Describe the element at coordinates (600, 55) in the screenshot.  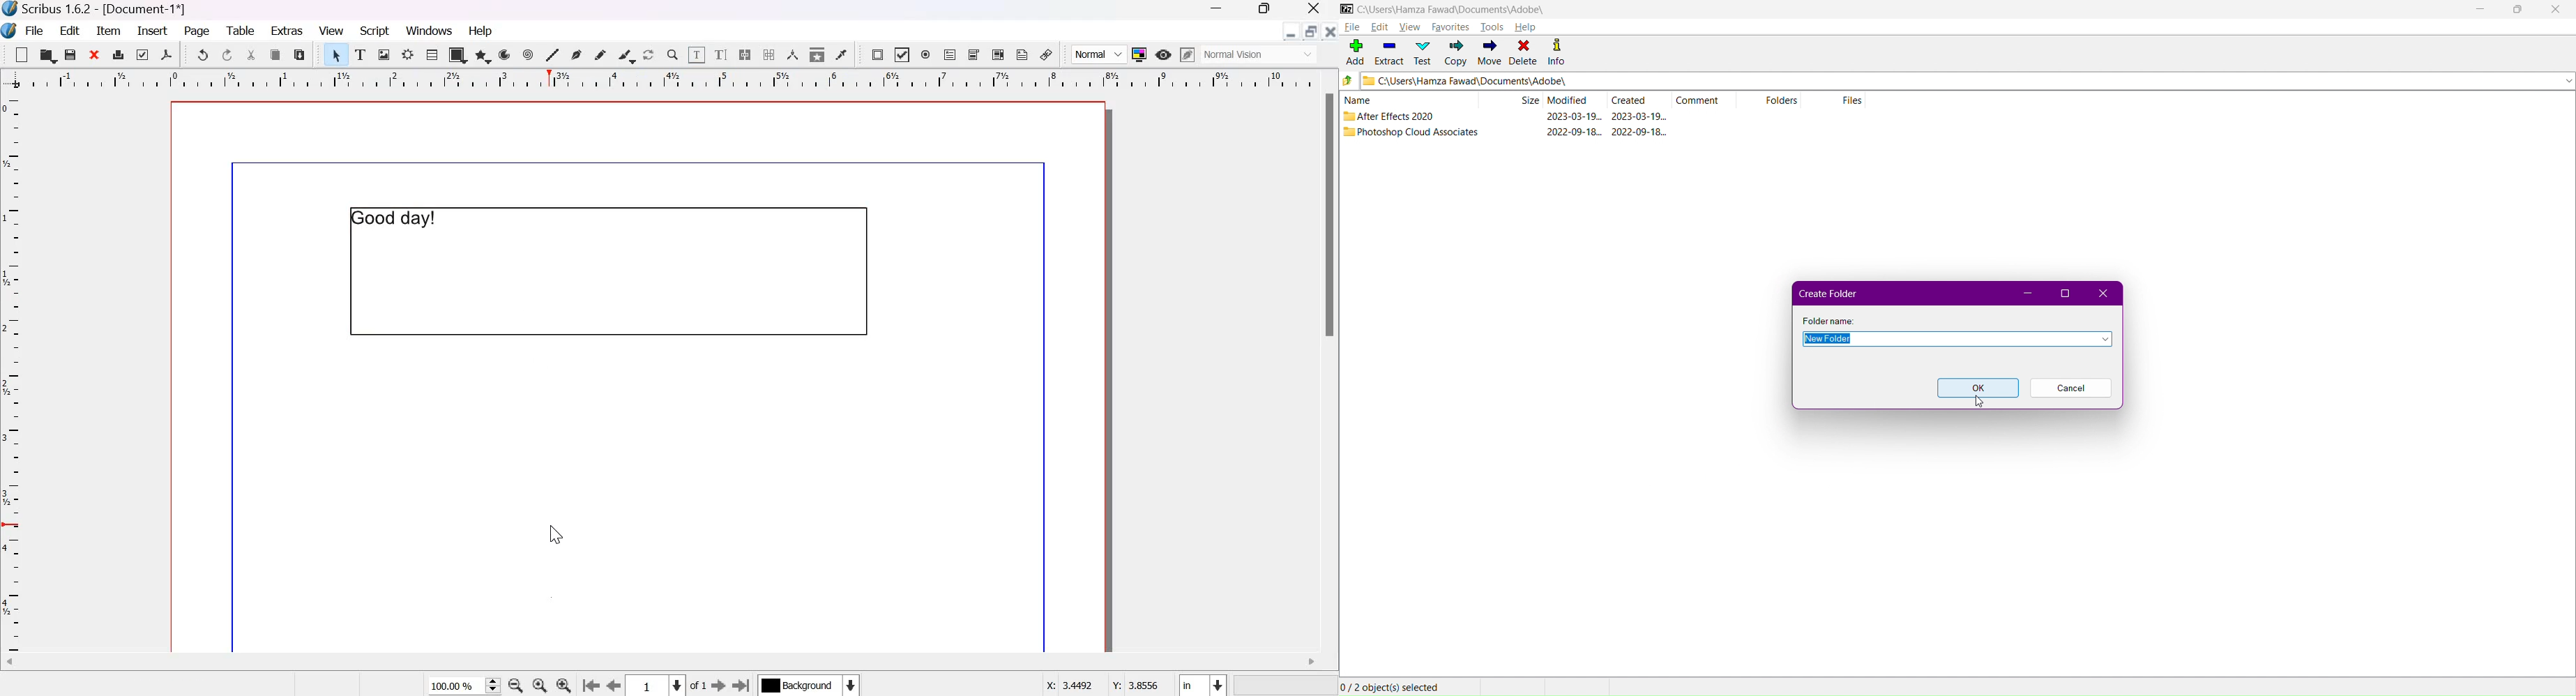
I see `Freehand line` at that location.